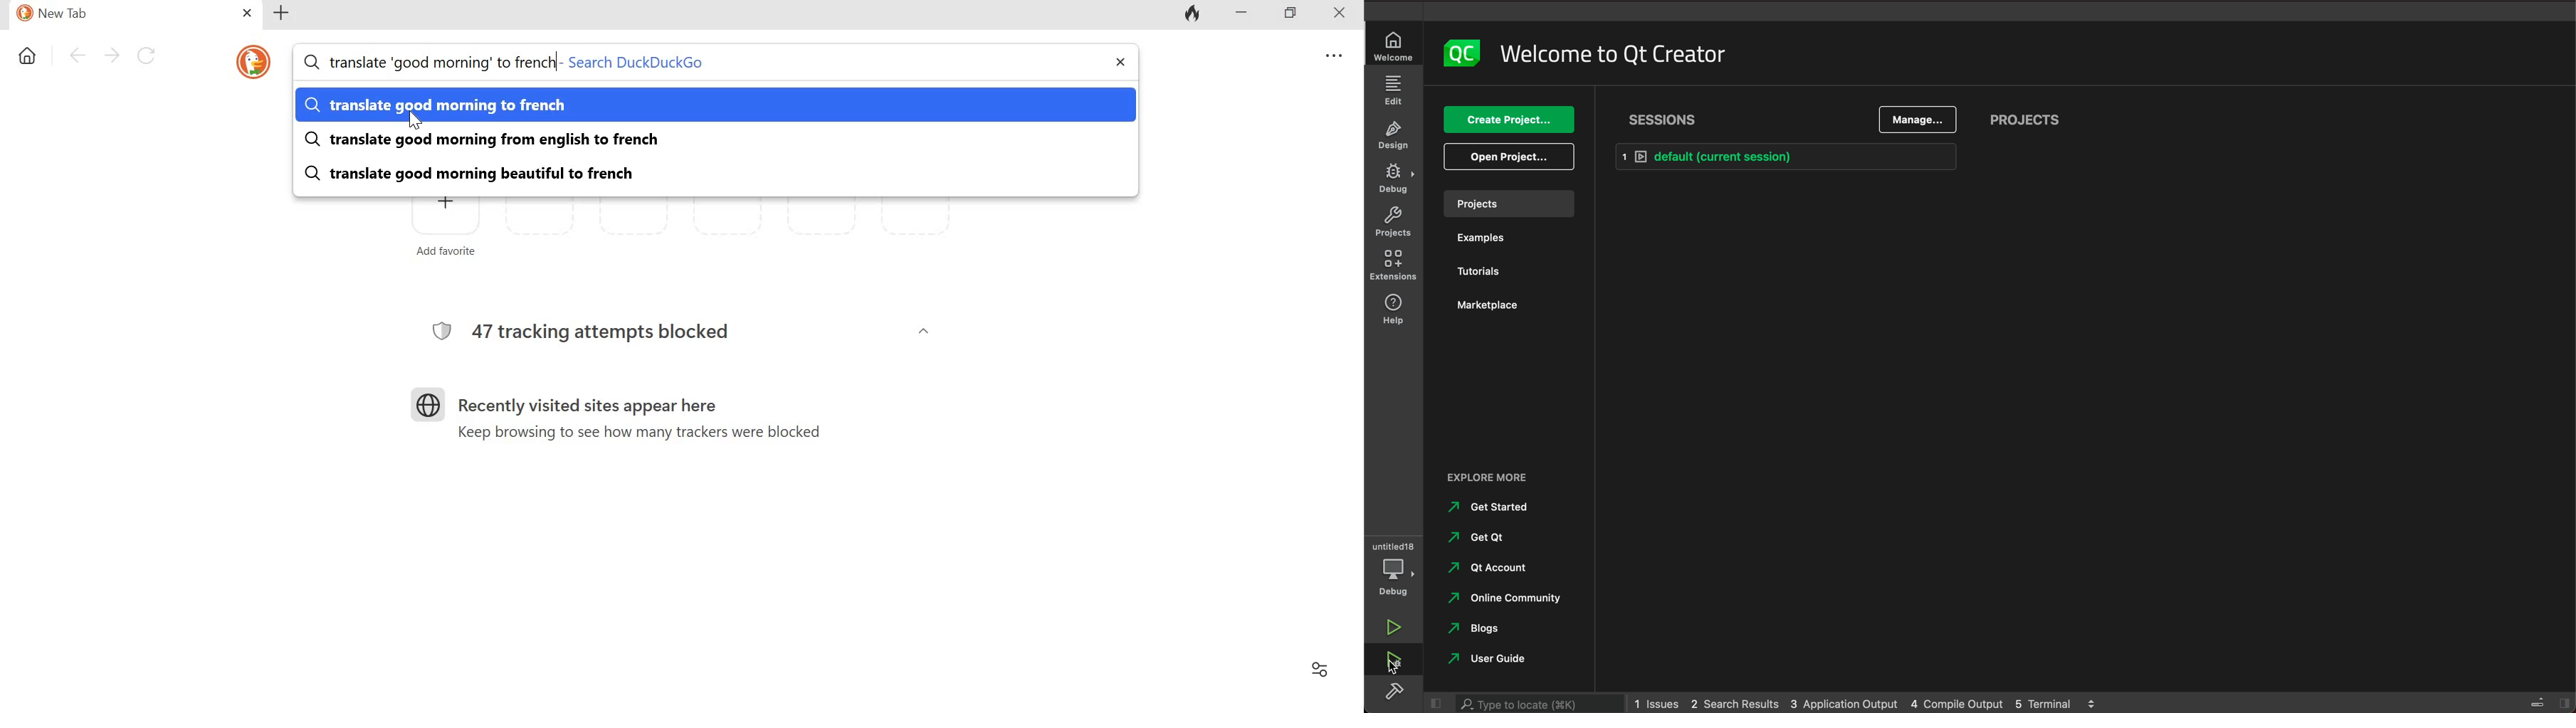 The image size is (2576, 728). Describe the element at coordinates (1789, 157) in the screenshot. I see `default session` at that location.